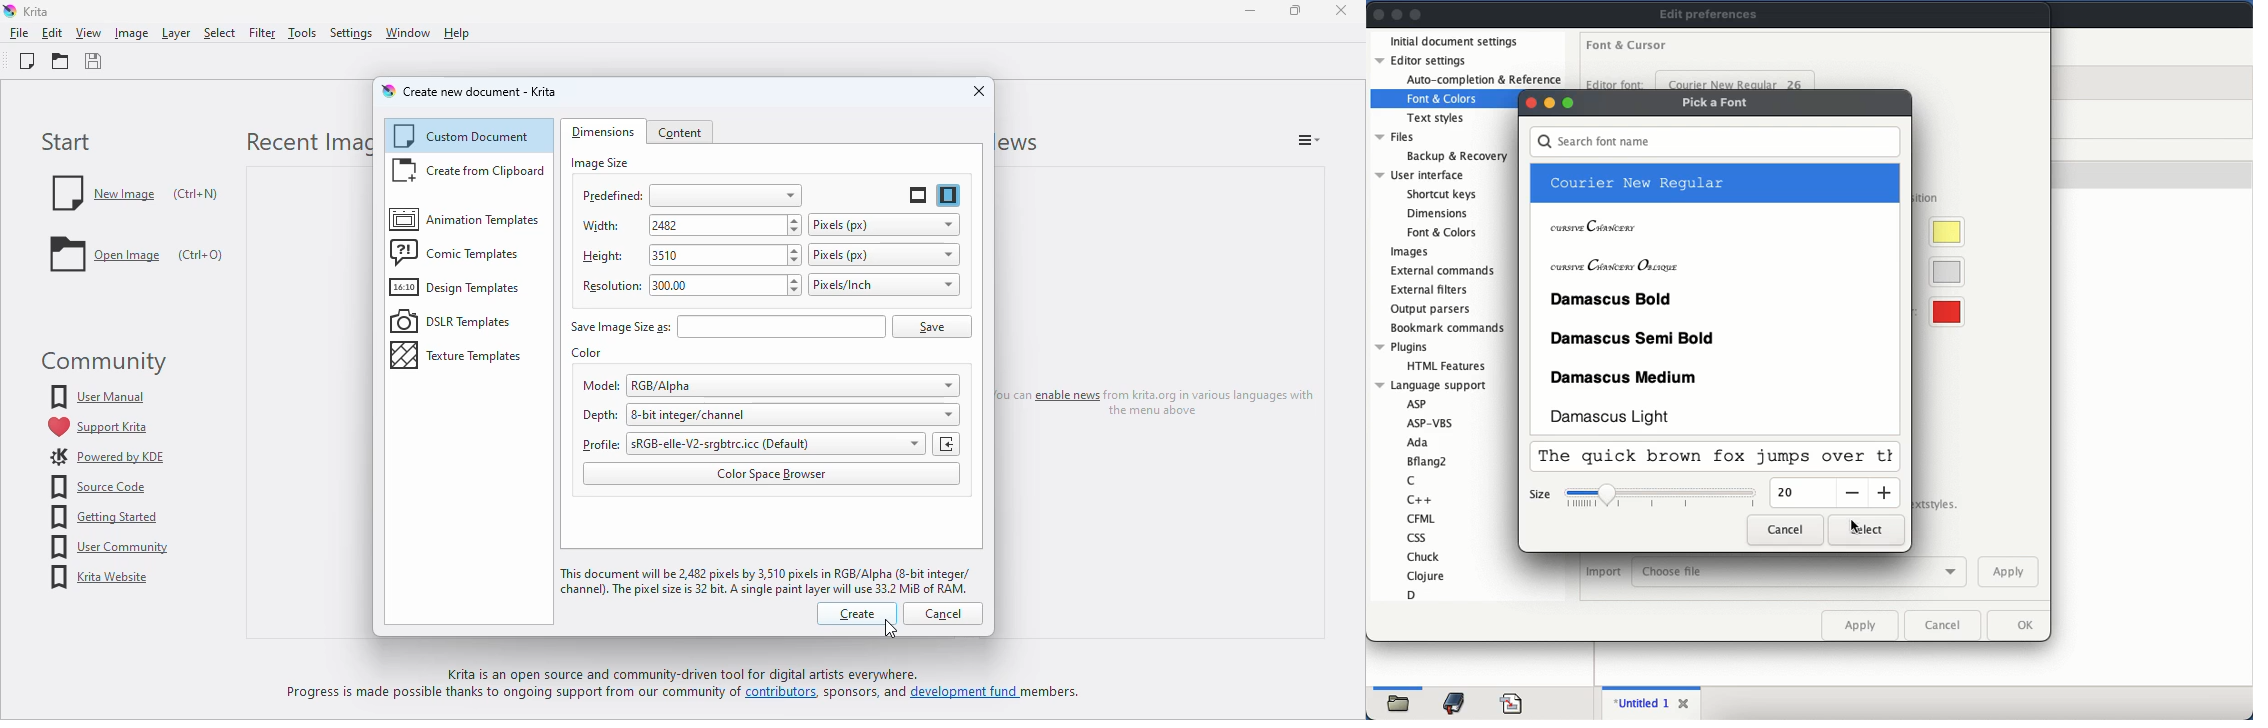 Image resolution: width=2268 pixels, height=728 pixels. I want to click on close, so click(1380, 15).